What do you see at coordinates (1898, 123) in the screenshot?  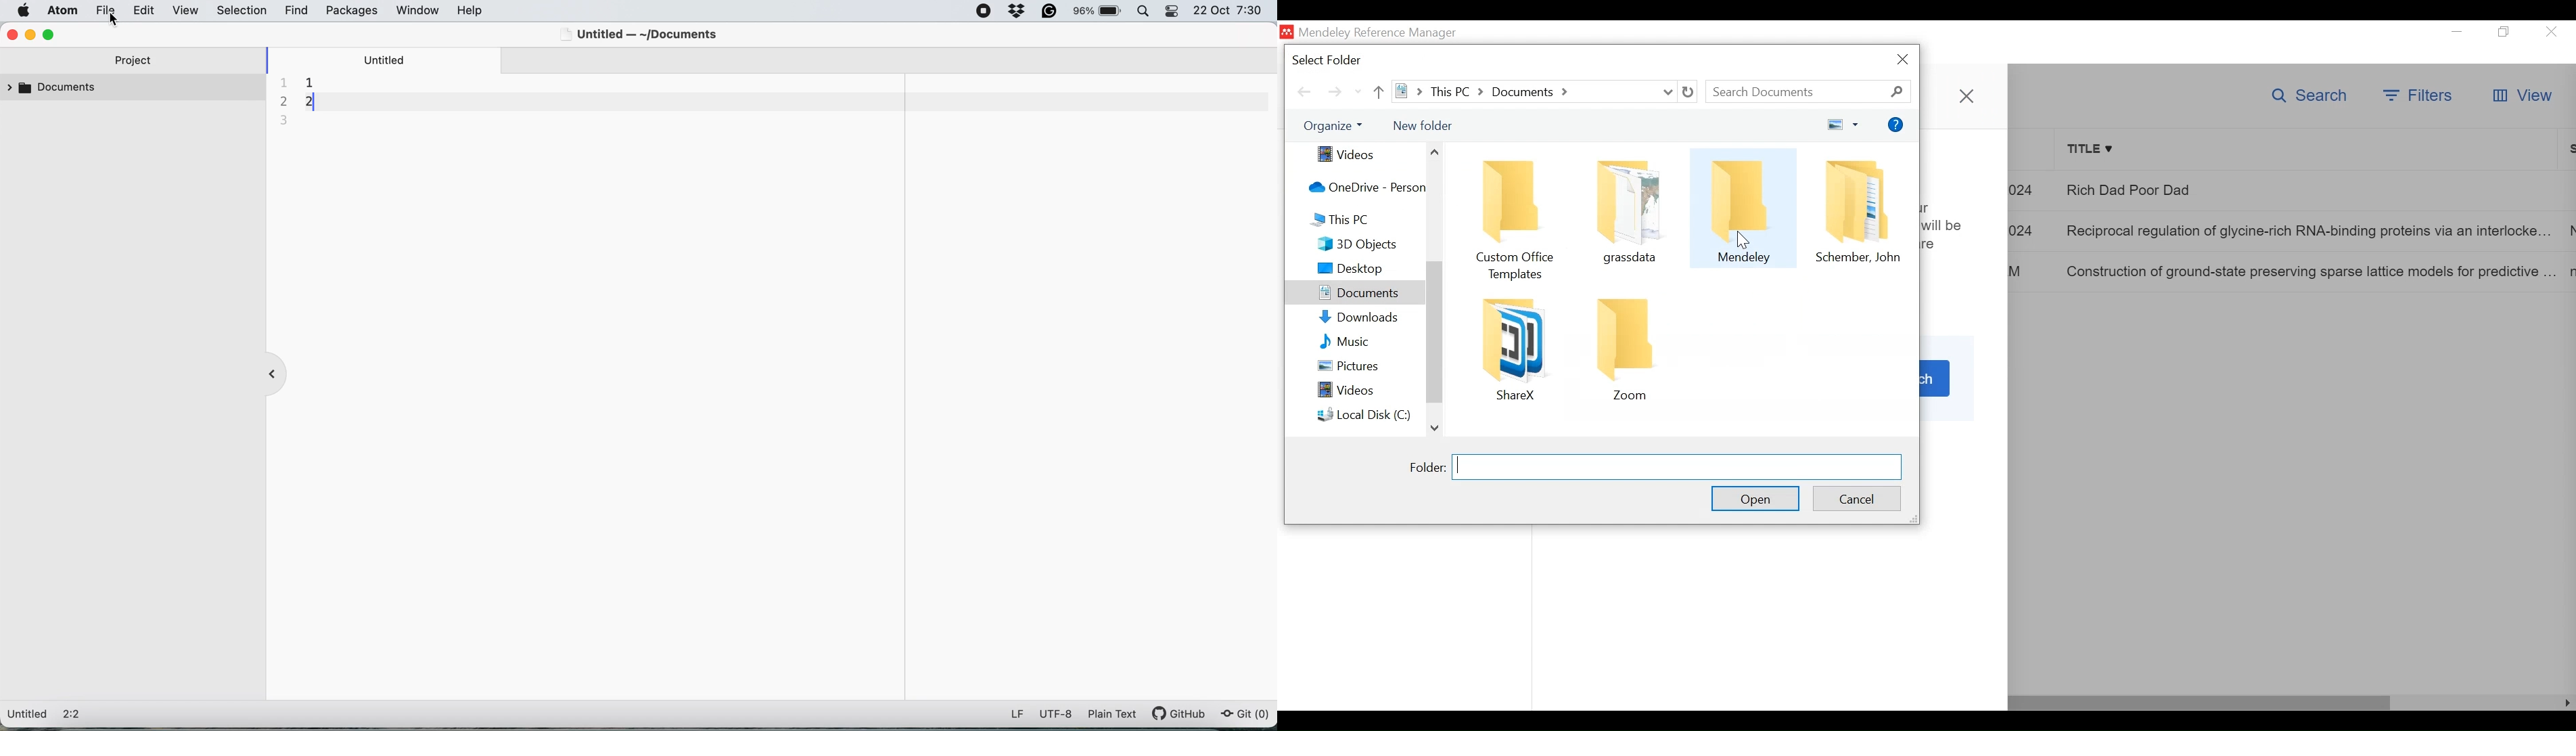 I see `Help` at bounding box center [1898, 123].